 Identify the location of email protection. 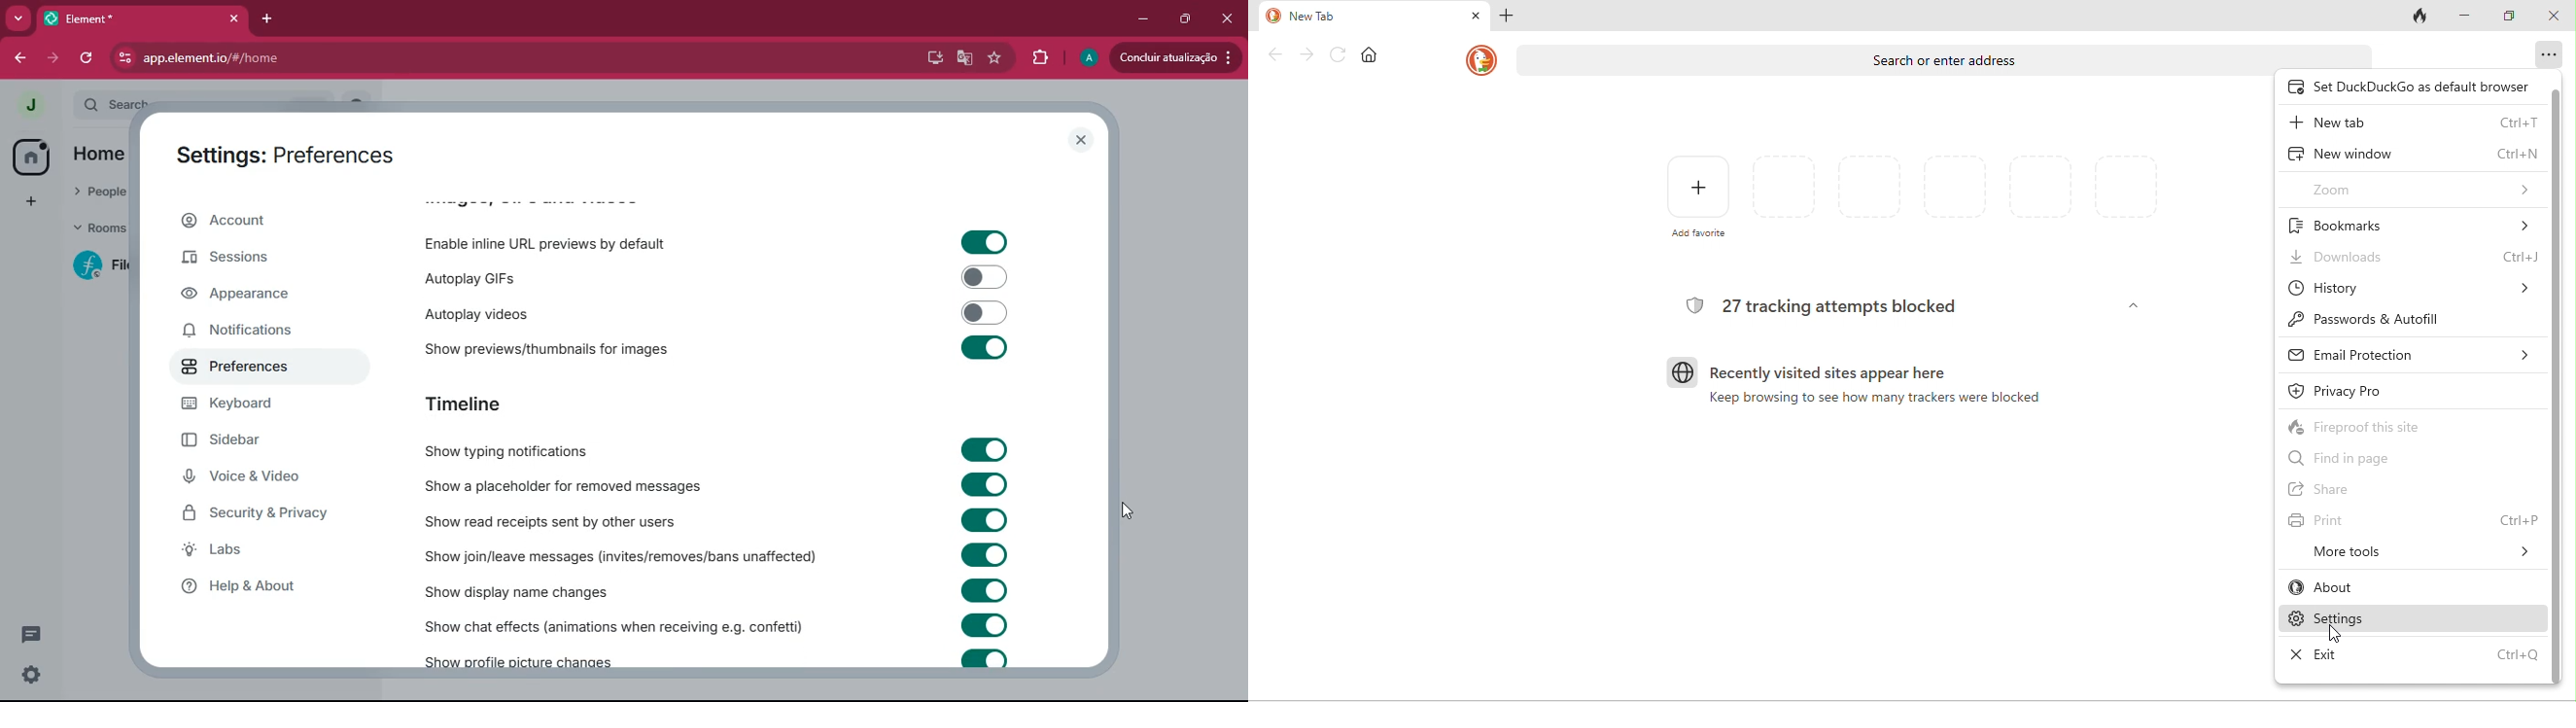
(2412, 353).